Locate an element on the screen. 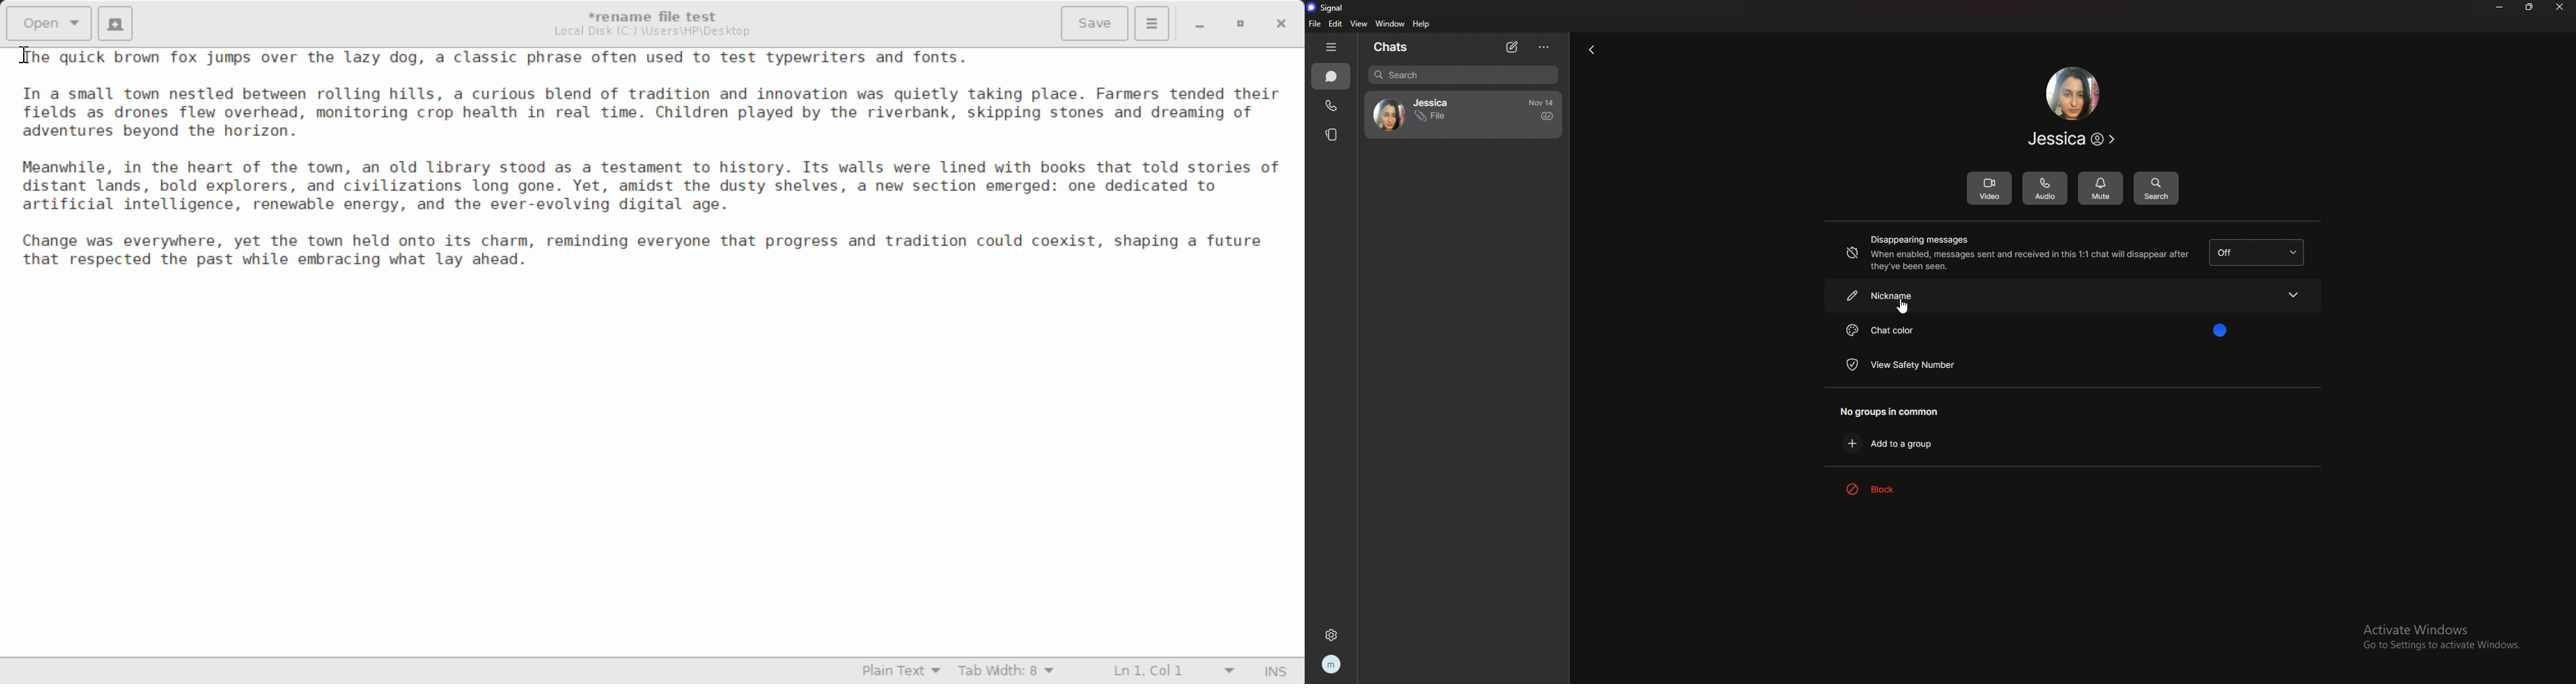  Create New Document is located at coordinates (116, 25).